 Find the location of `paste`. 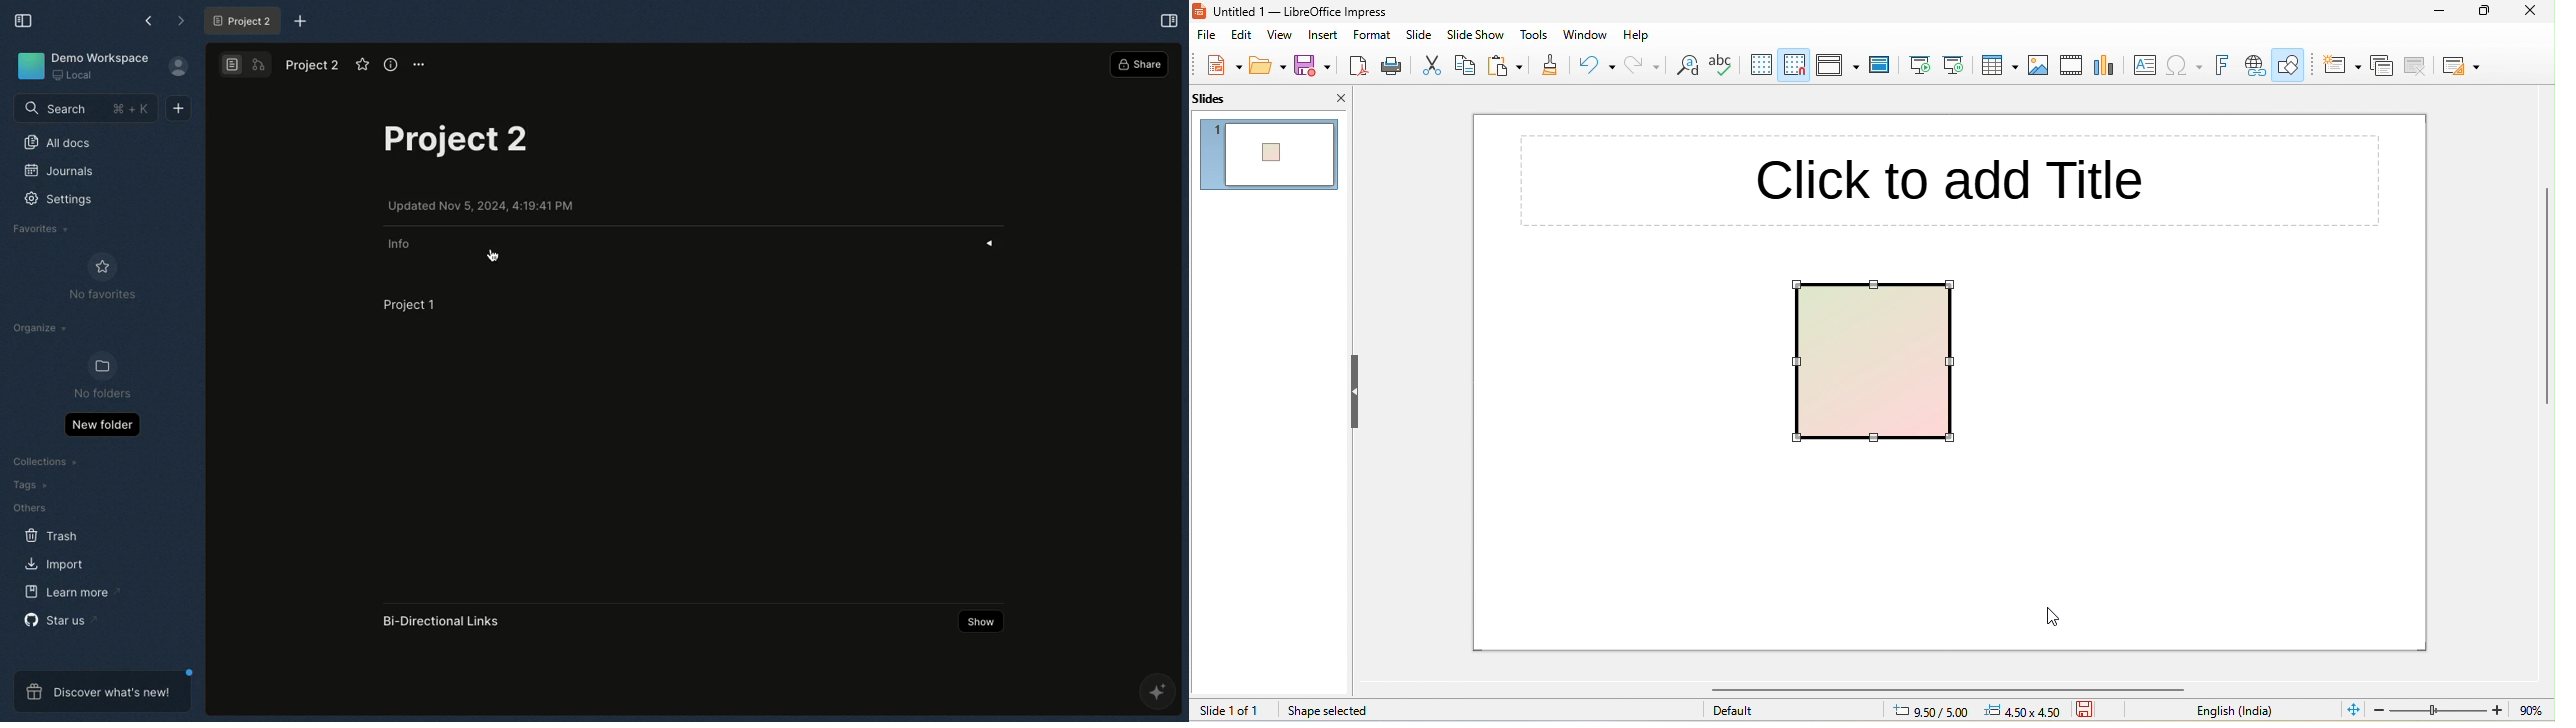

paste is located at coordinates (1506, 64).